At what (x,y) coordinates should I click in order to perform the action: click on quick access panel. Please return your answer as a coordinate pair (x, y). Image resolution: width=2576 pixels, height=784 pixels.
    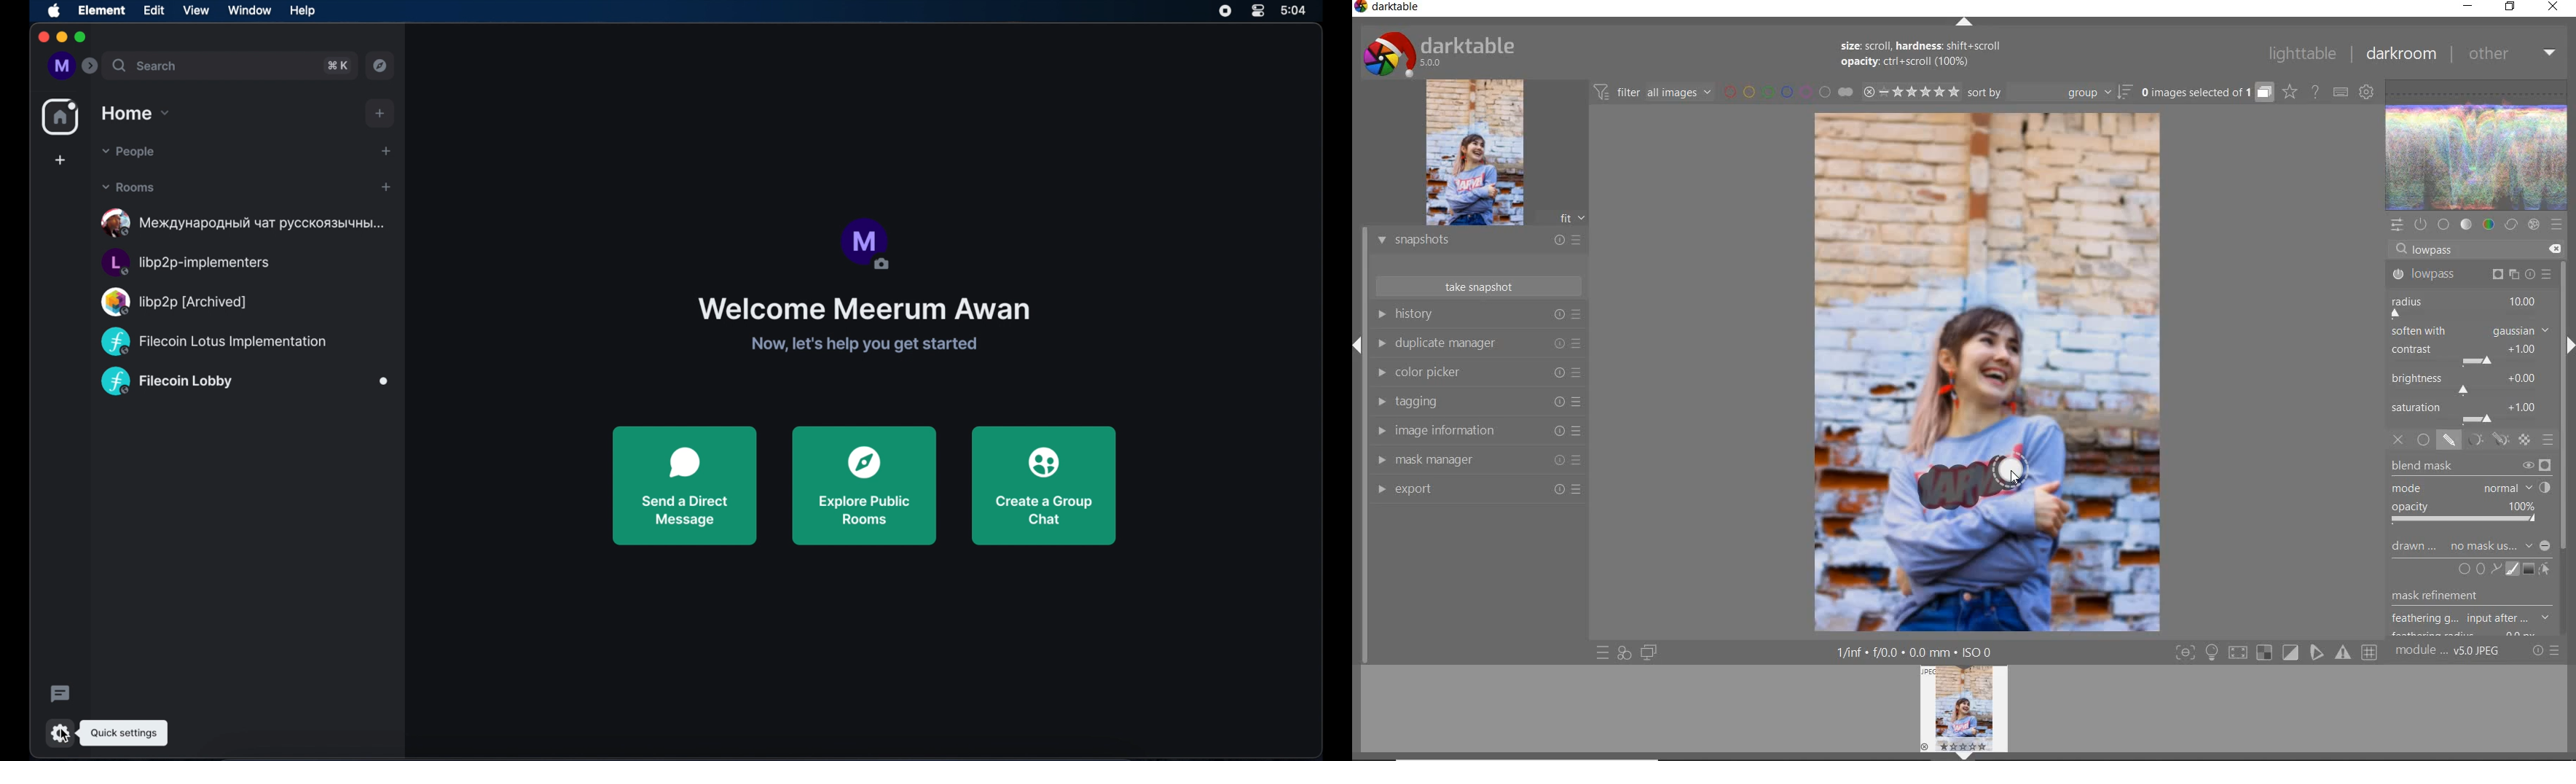
    Looking at the image, I should click on (2398, 223).